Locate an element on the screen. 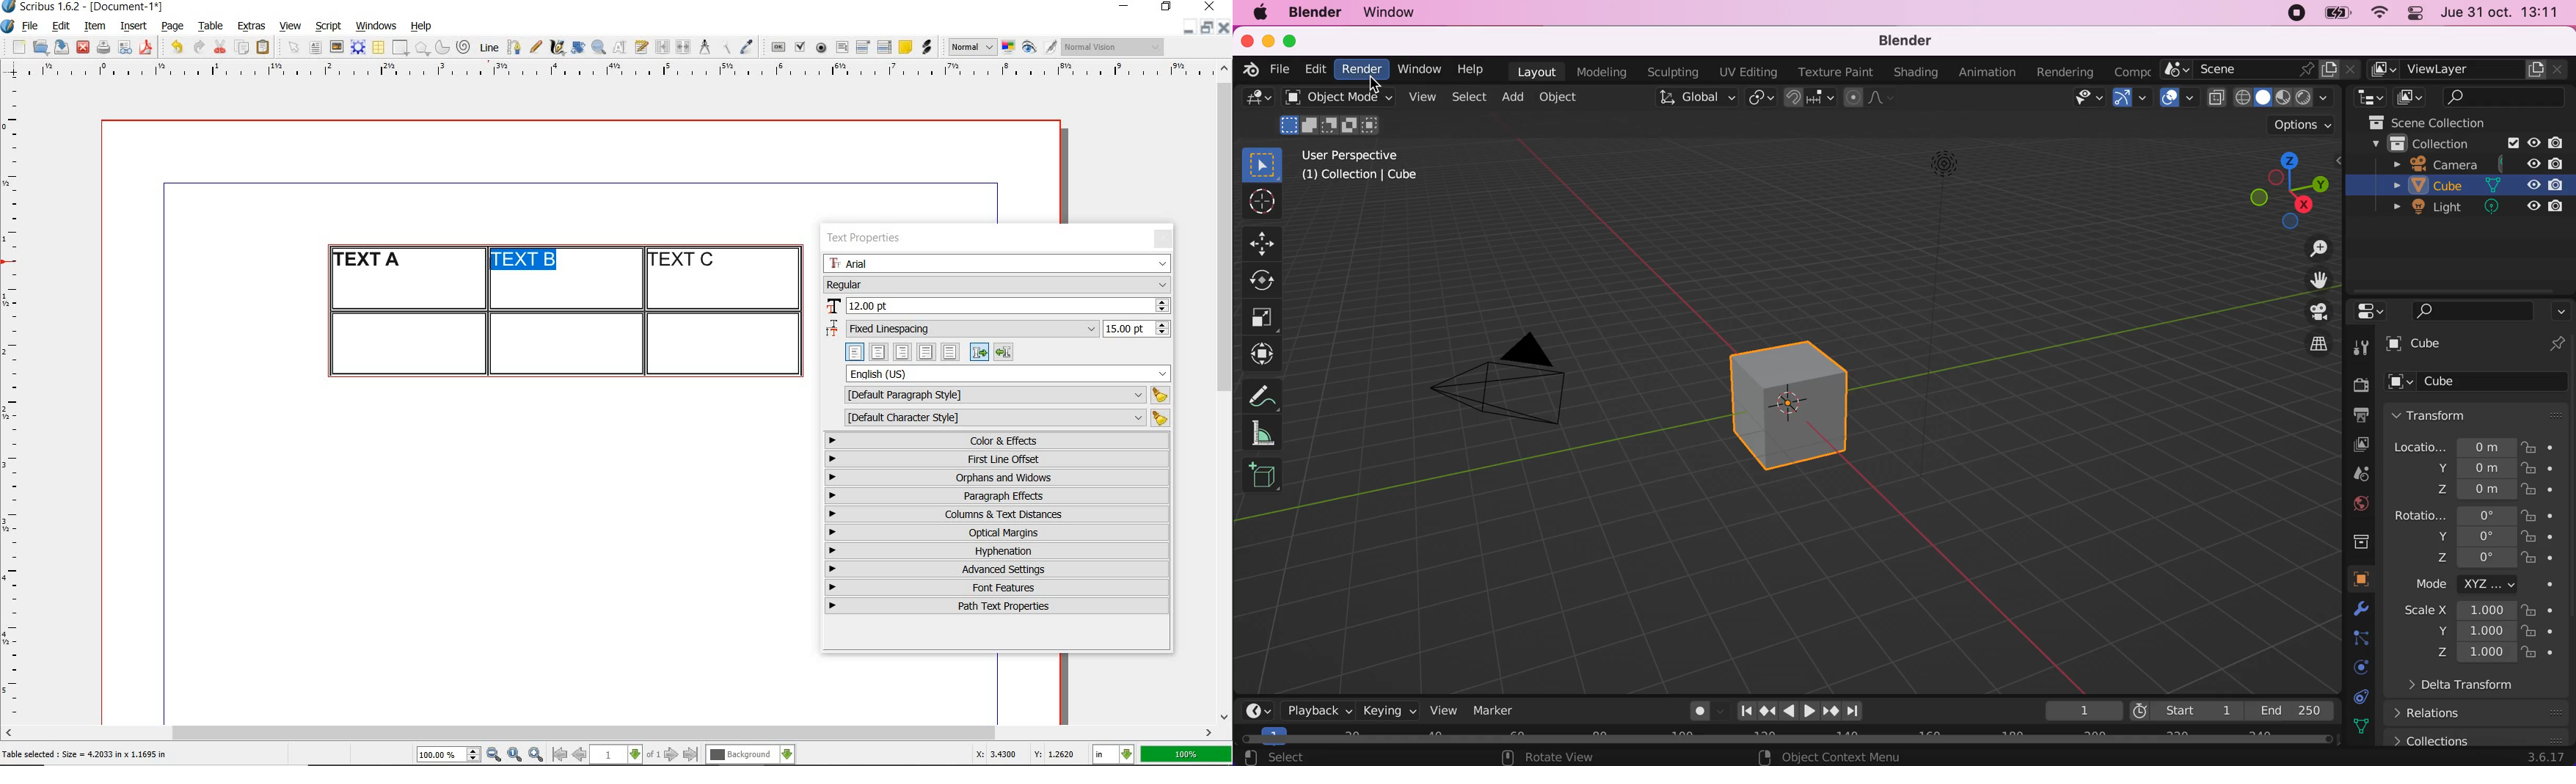 This screenshot has width=2576, height=784. text language is located at coordinates (1009, 373).